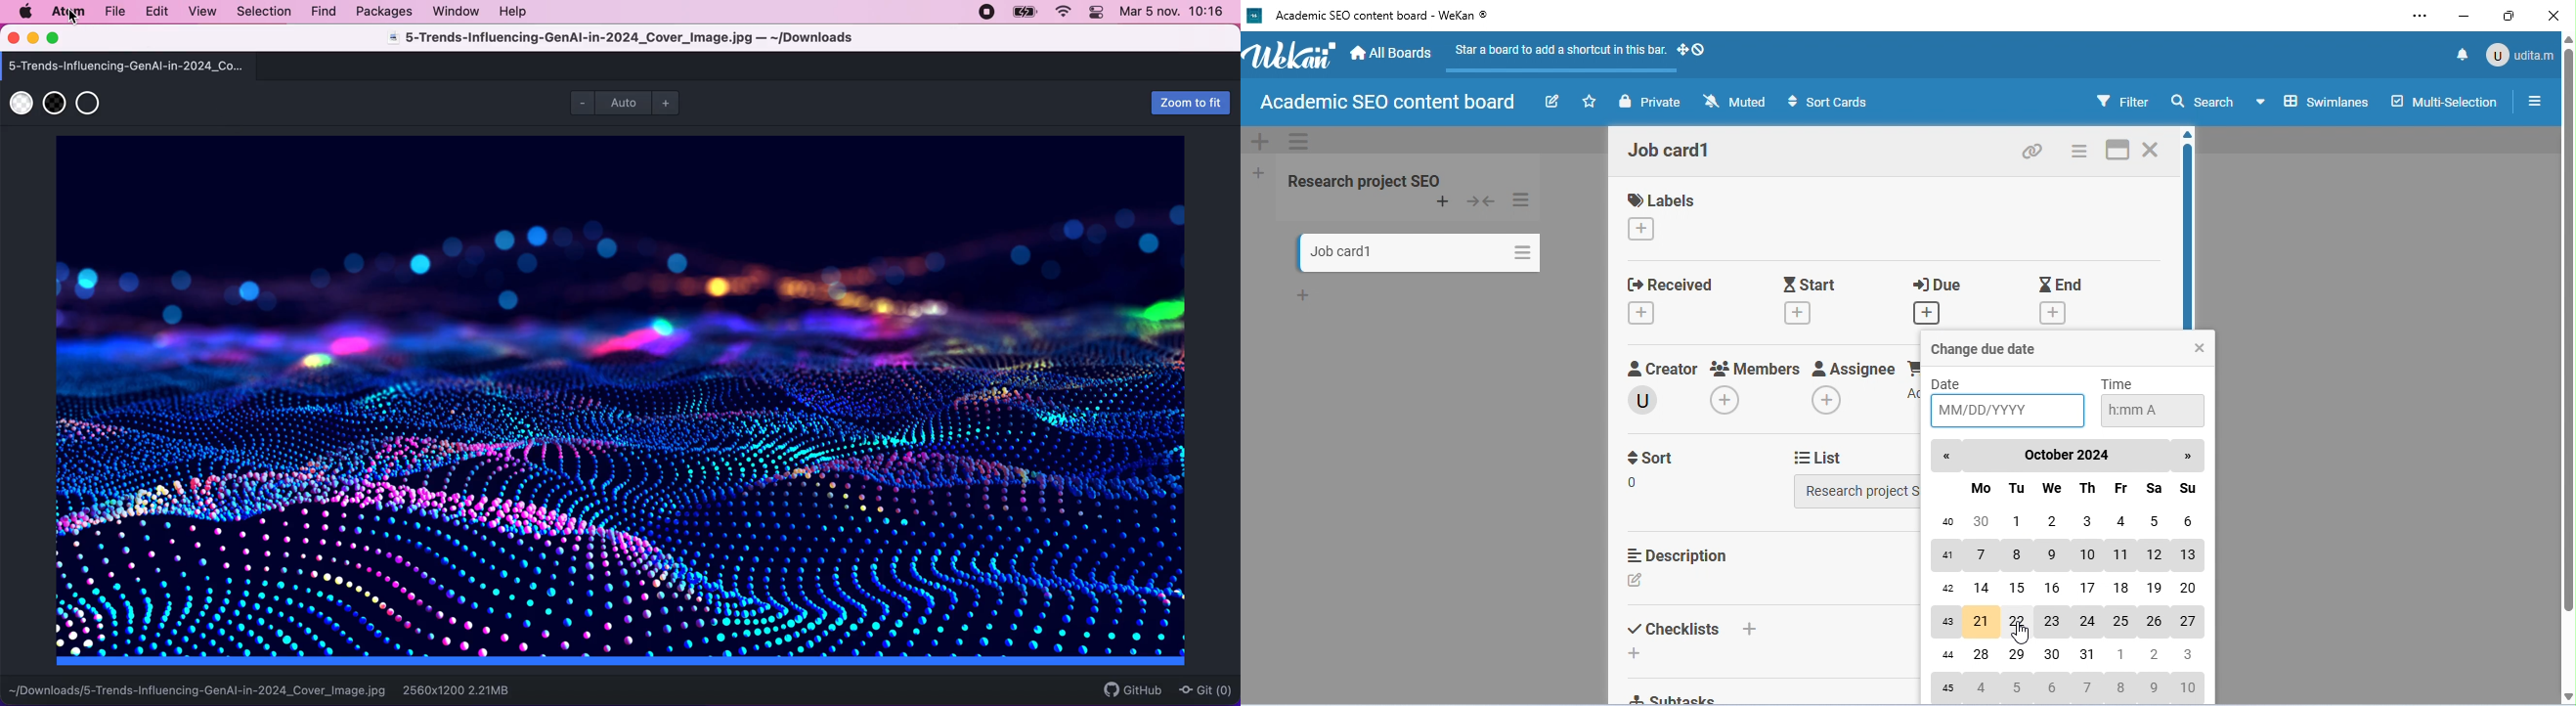 The height and width of the screenshot is (728, 2576). Describe the element at coordinates (2120, 384) in the screenshot. I see `time` at that location.